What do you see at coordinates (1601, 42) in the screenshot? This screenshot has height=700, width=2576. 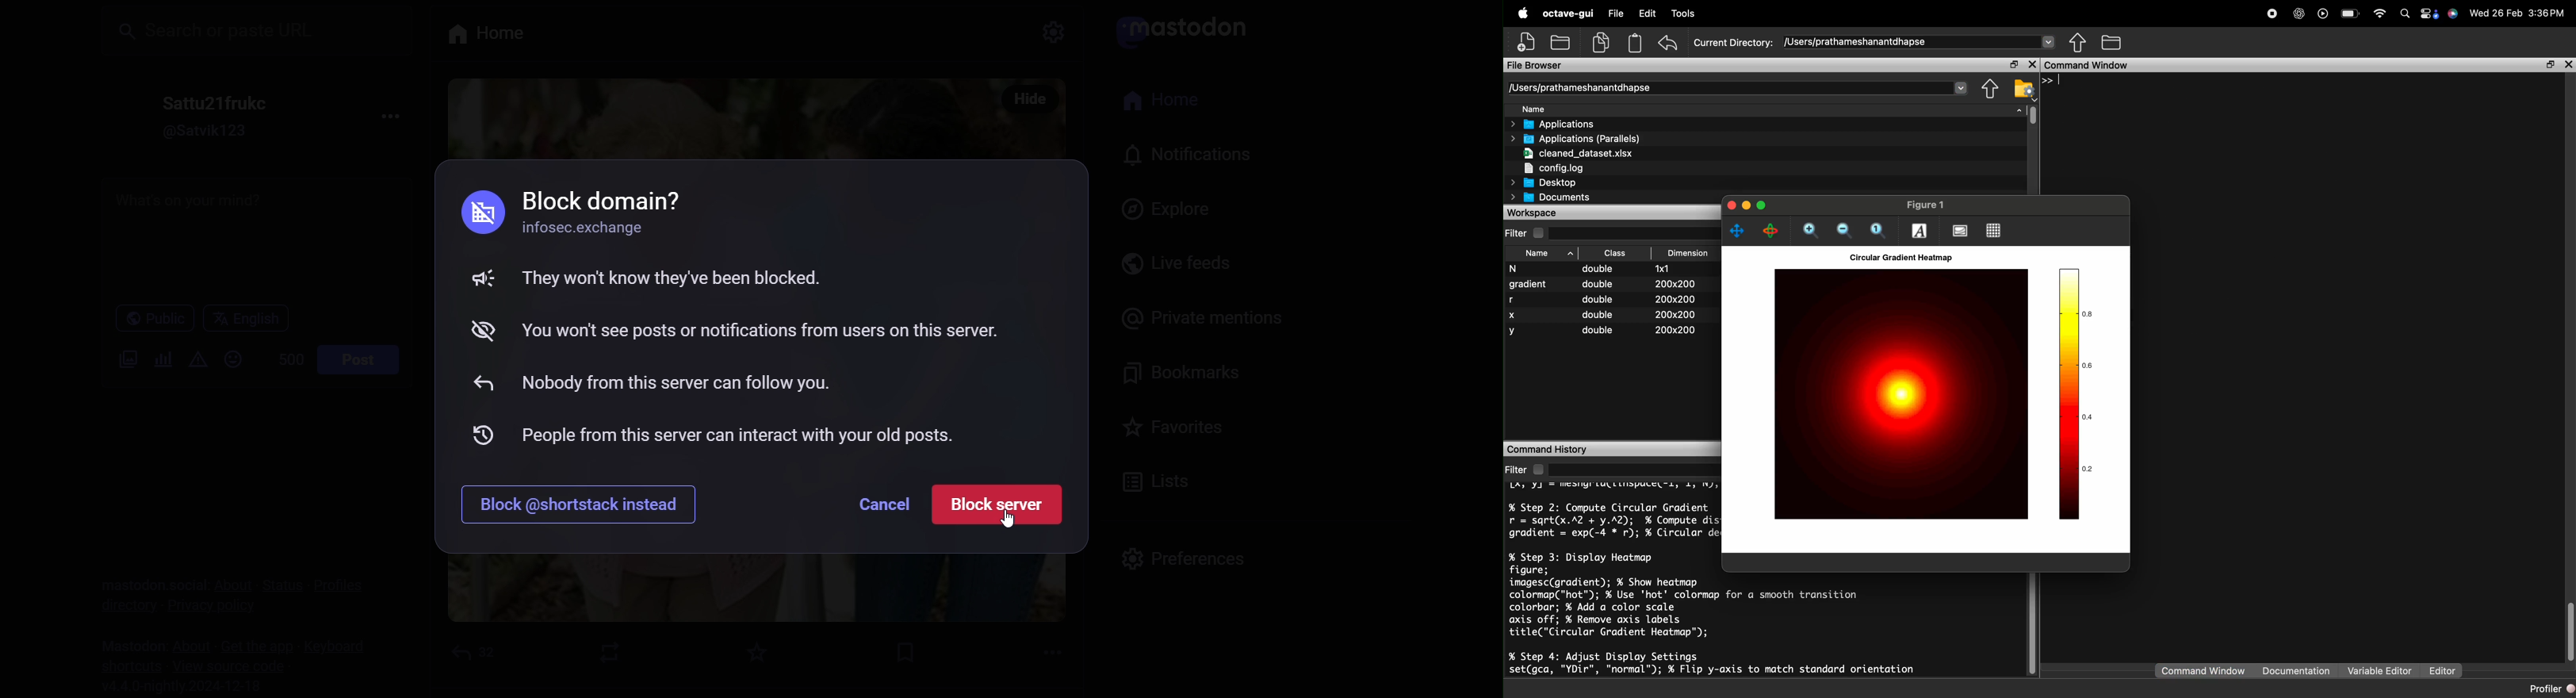 I see `copy` at bounding box center [1601, 42].